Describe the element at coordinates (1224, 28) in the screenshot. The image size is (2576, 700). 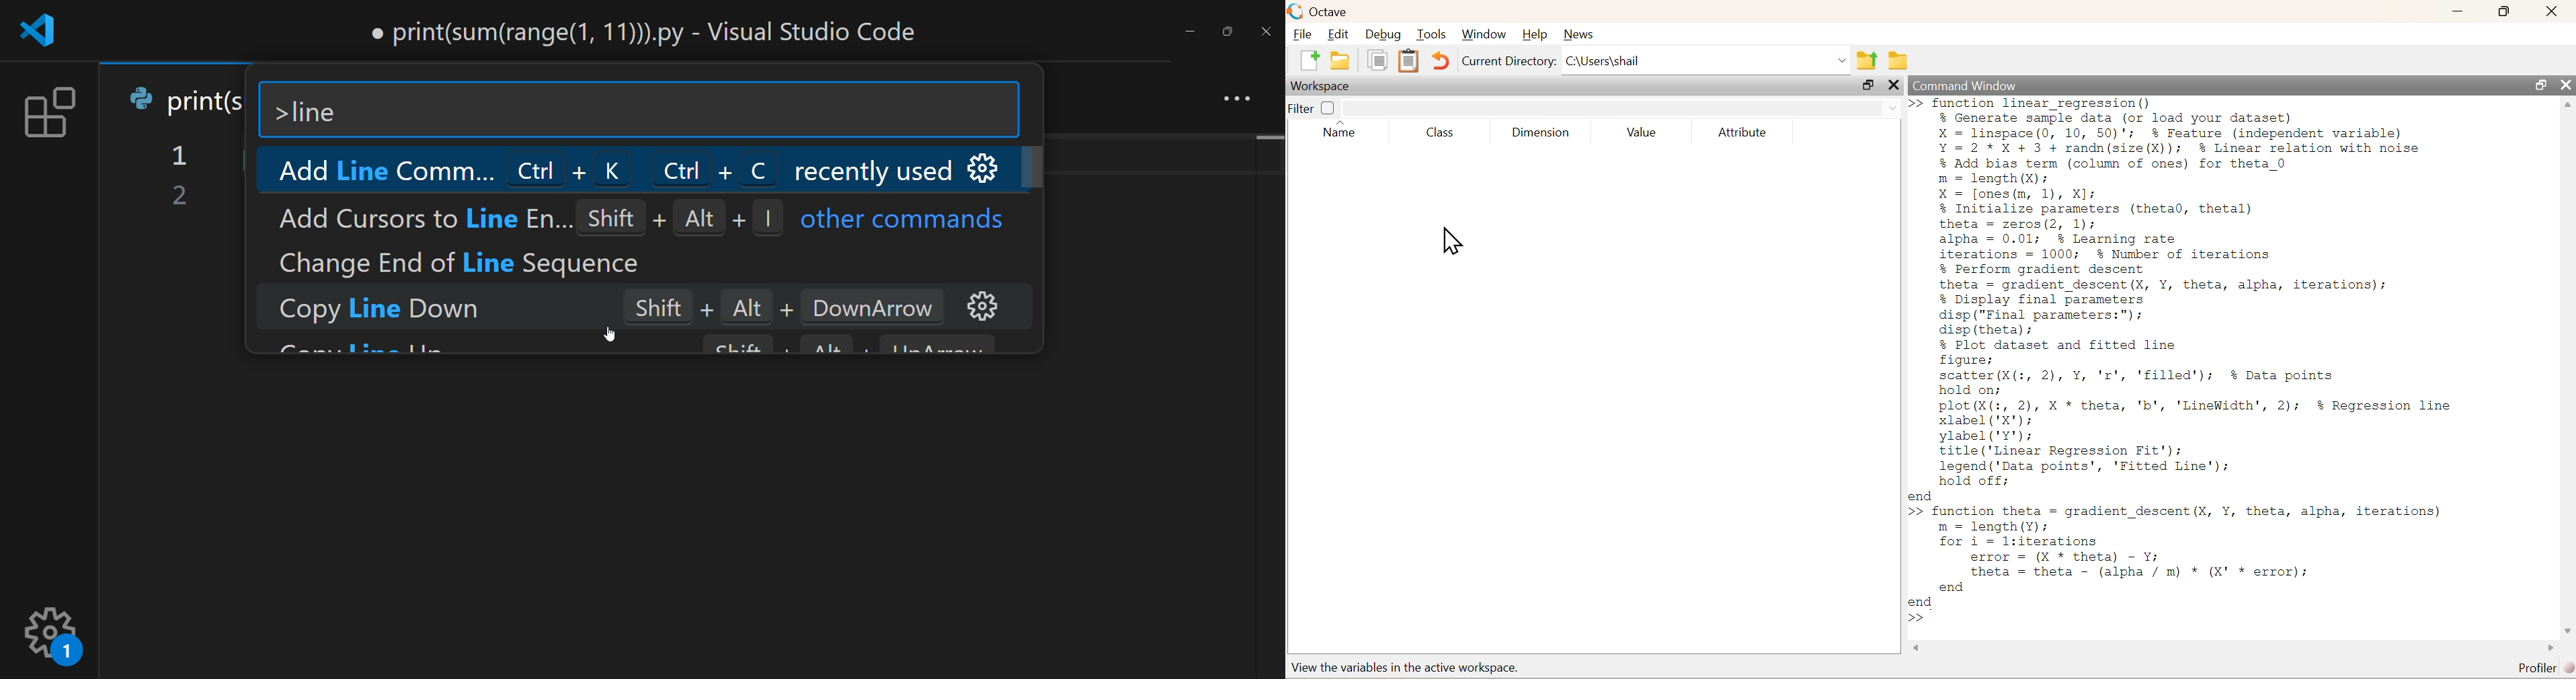
I see `maximize` at that location.